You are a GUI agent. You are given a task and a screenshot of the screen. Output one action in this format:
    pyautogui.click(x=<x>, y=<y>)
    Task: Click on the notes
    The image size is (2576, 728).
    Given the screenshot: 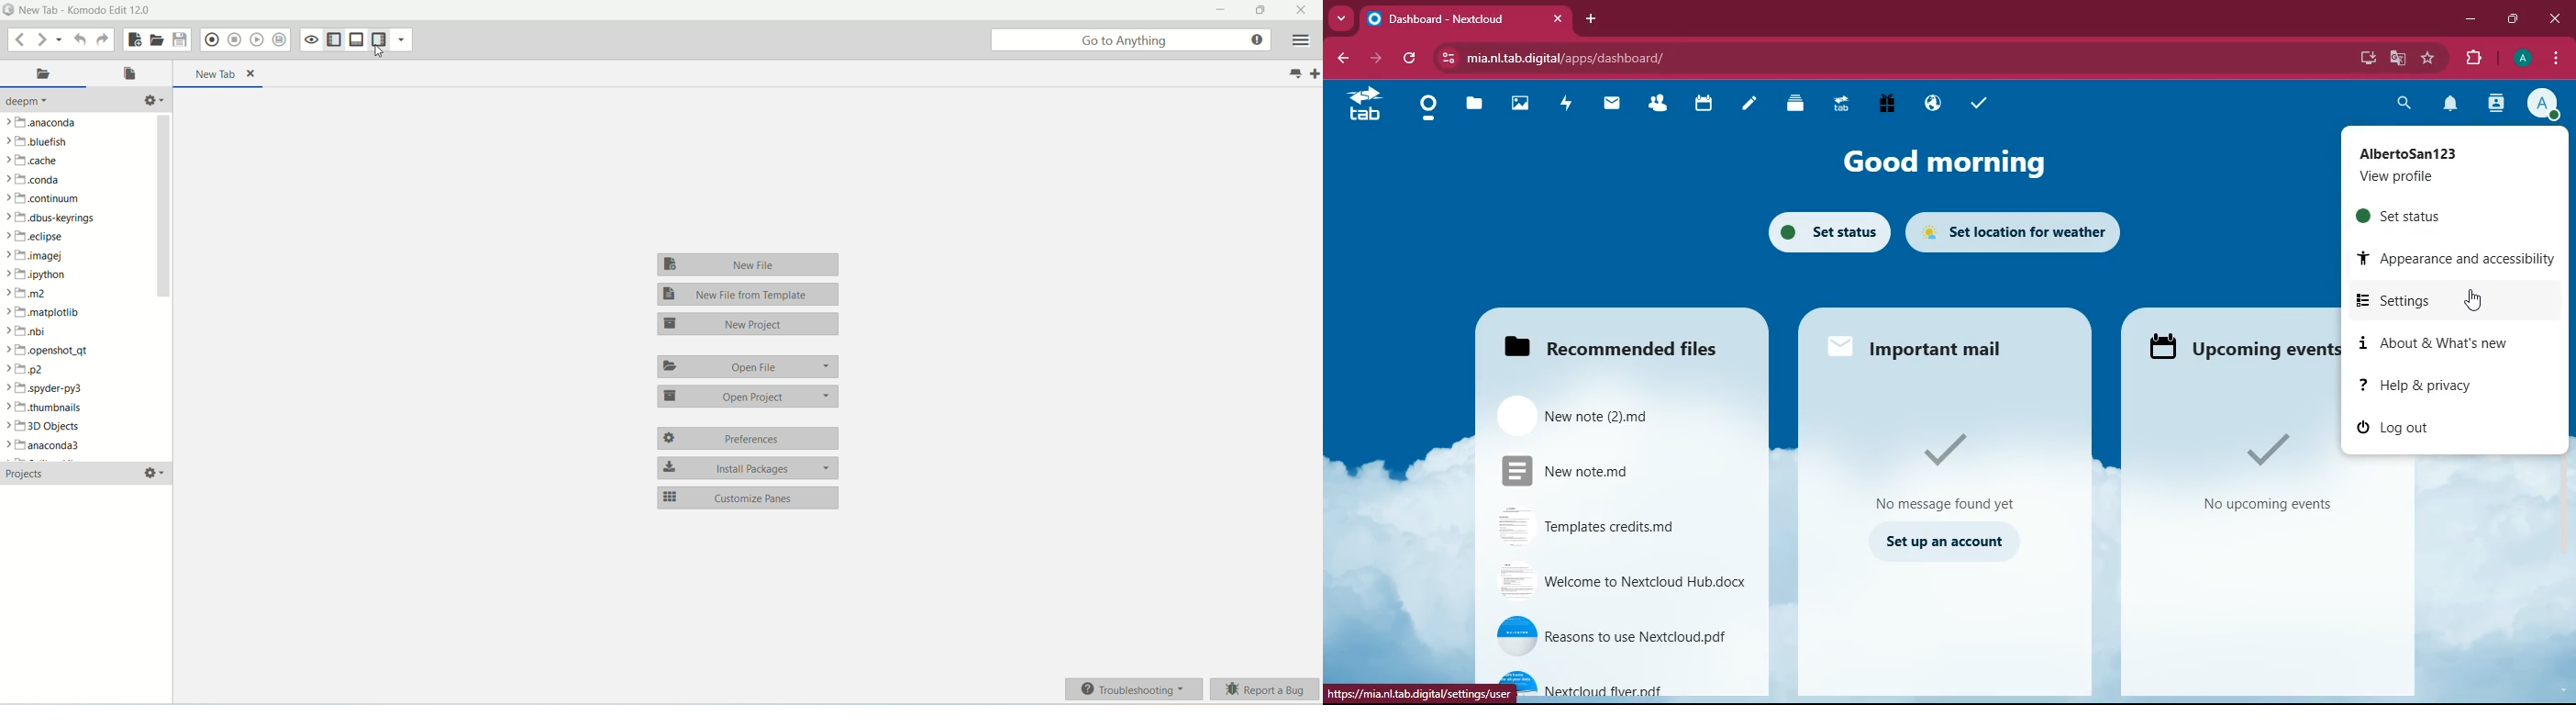 What is the action you would take?
    pyautogui.click(x=1750, y=104)
    